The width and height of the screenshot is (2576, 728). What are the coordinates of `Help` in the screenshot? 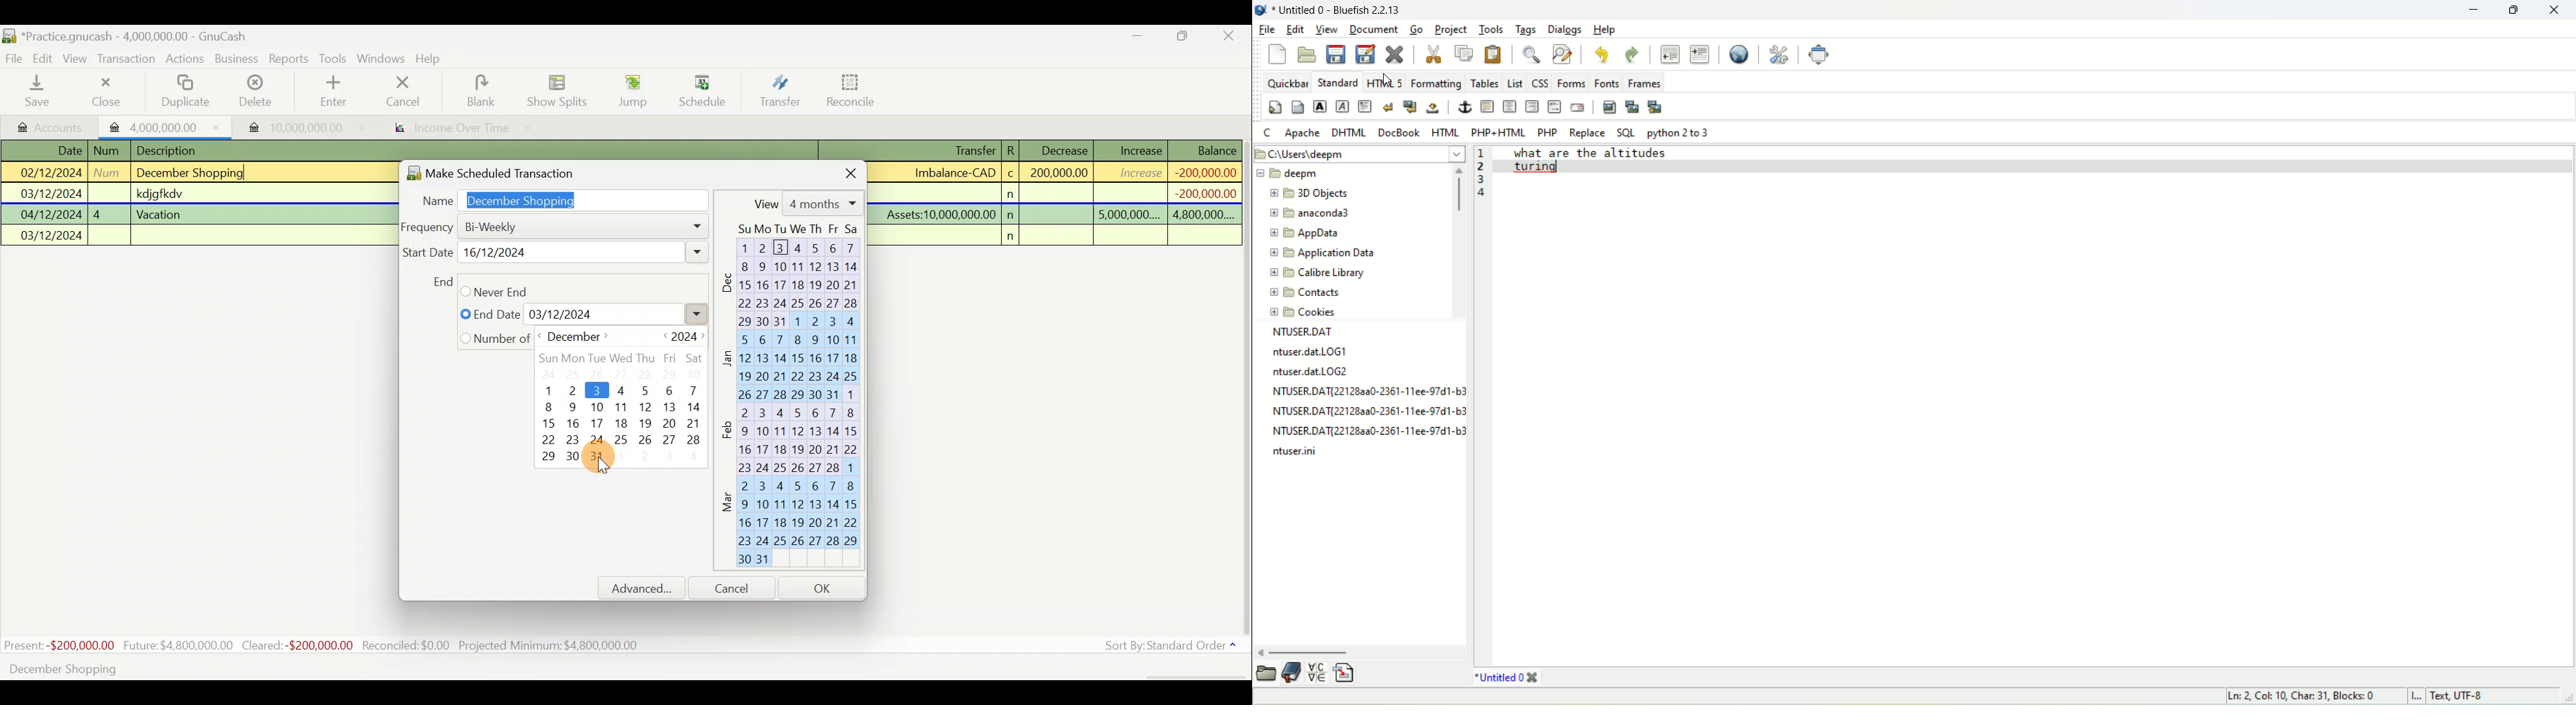 It's located at (433, 59).